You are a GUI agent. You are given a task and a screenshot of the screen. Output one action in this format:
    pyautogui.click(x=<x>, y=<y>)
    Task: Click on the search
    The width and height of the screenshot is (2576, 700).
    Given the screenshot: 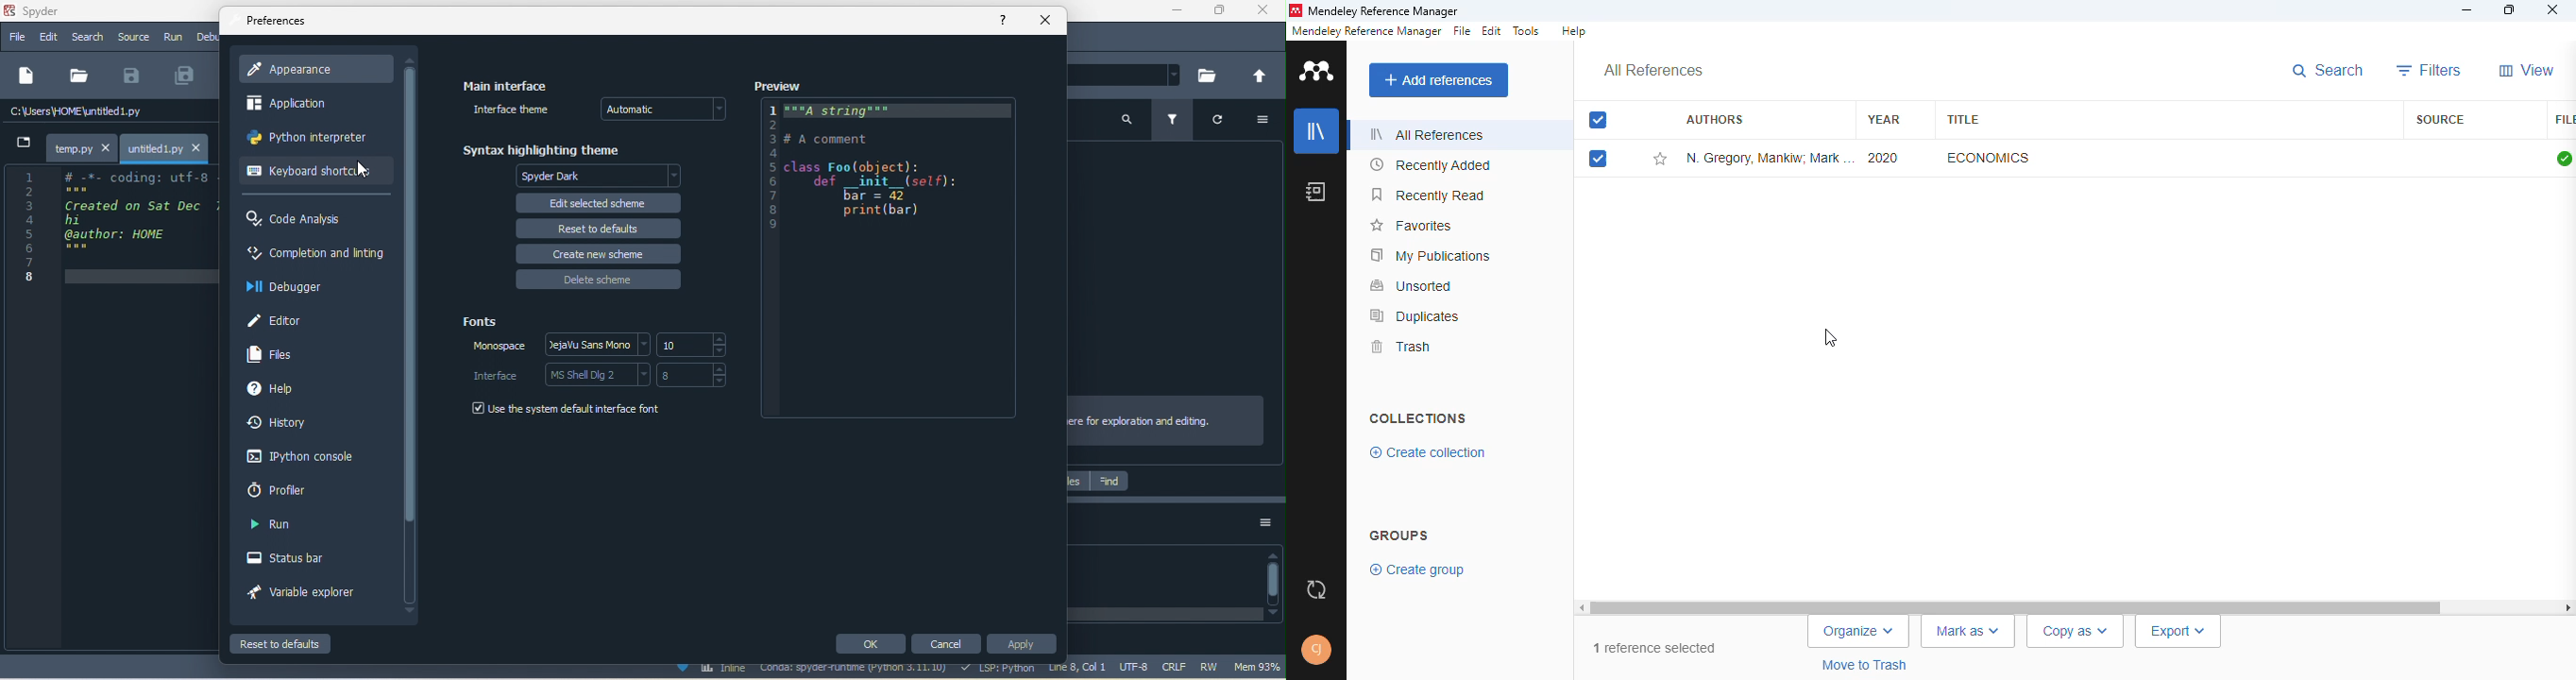 What is the action you would take?
    pyautogui.click(x=1126, y=124)
    